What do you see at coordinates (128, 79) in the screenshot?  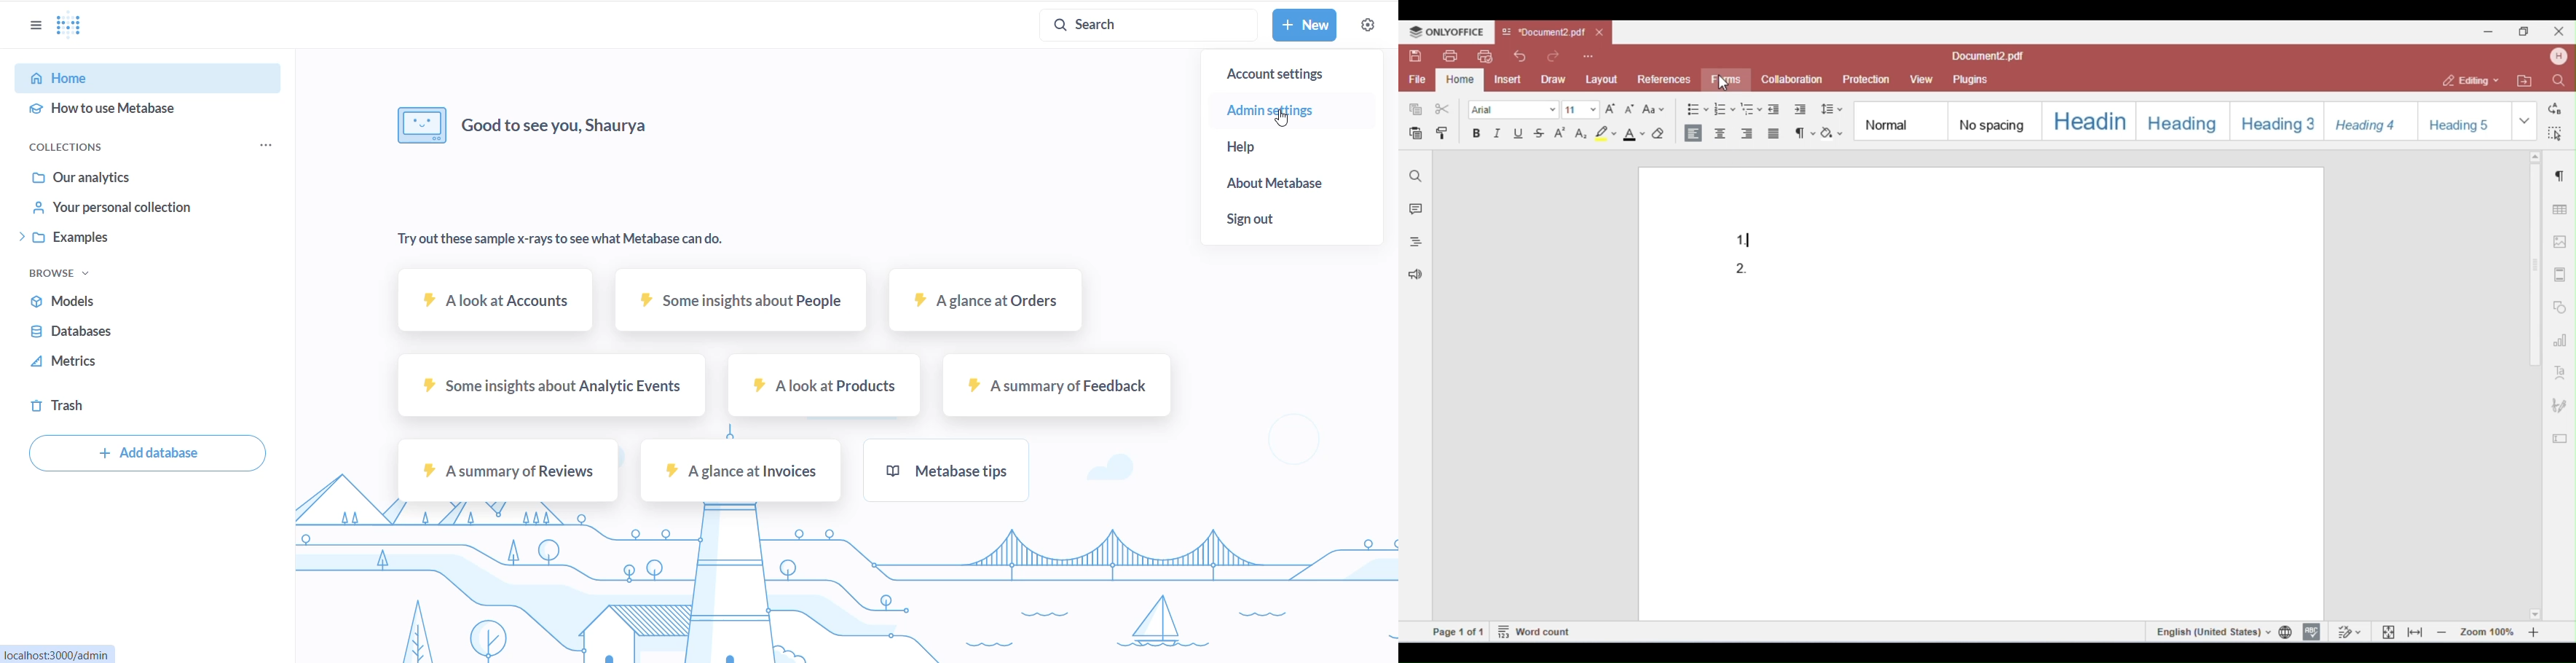 I see `HOME` at bounding box center [128, 79].